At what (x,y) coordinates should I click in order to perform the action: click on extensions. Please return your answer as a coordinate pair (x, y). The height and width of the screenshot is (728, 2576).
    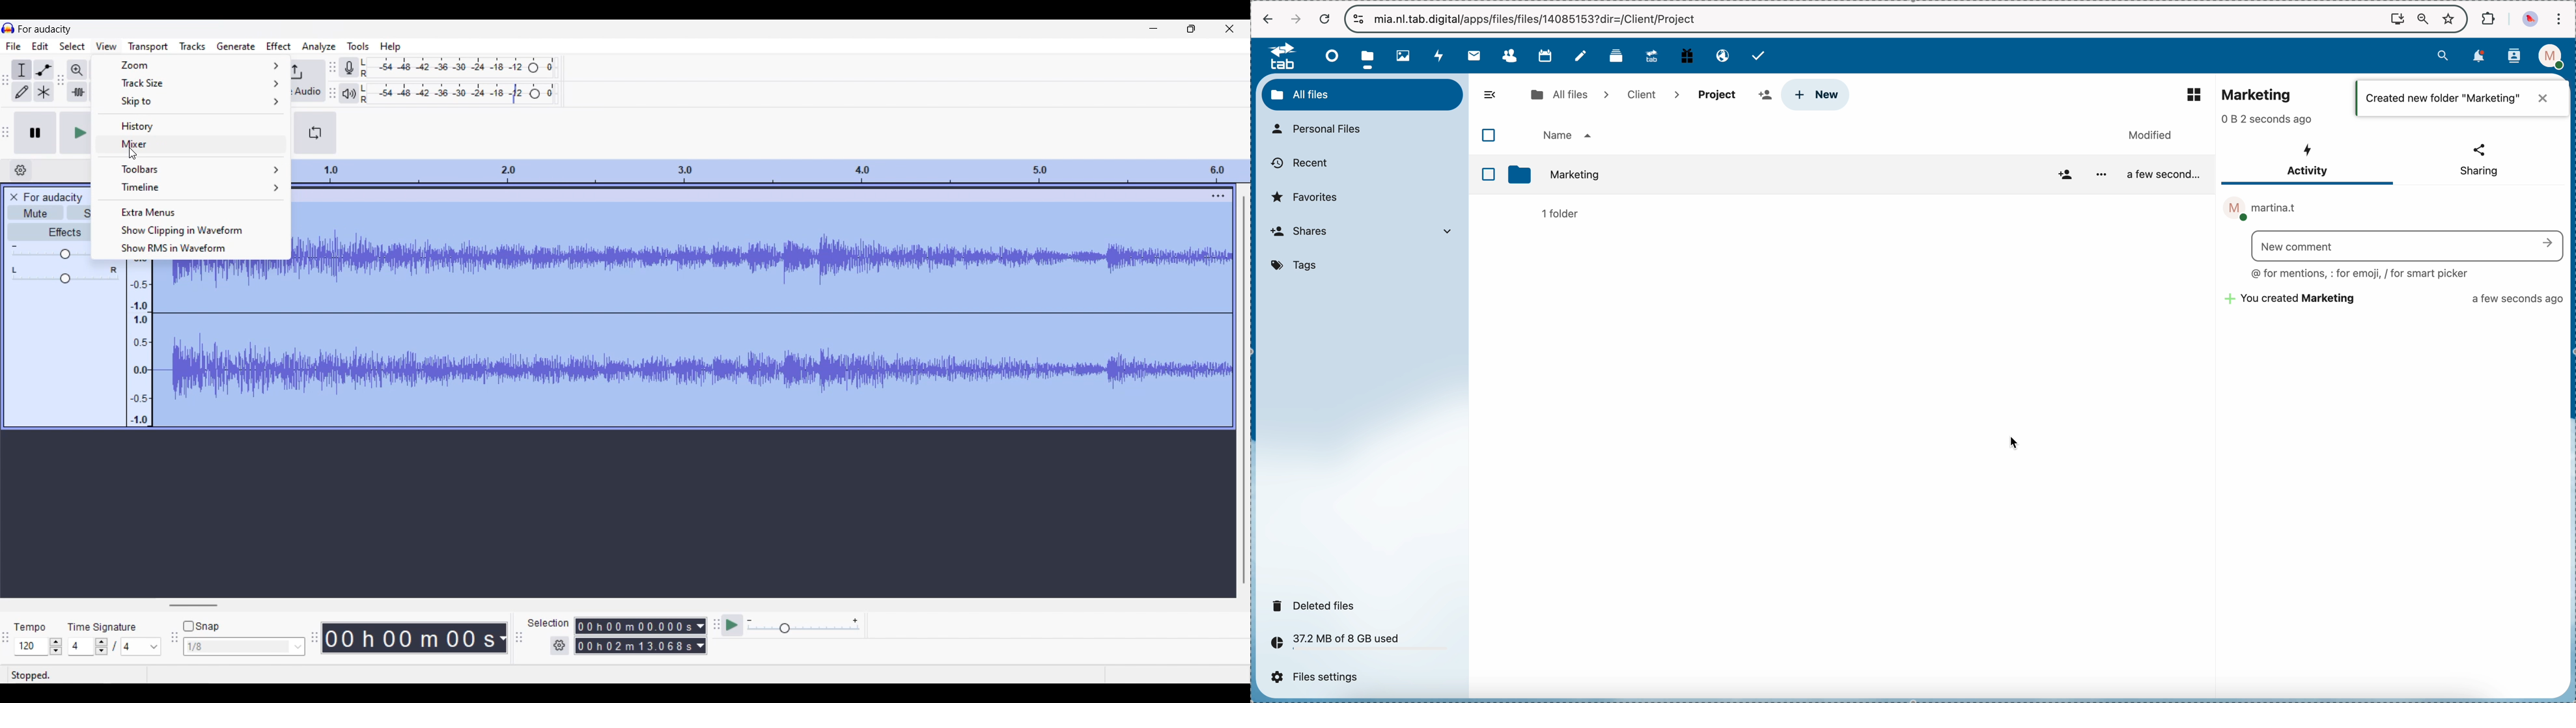
    Looking at the image, I should click on (2490, 18).